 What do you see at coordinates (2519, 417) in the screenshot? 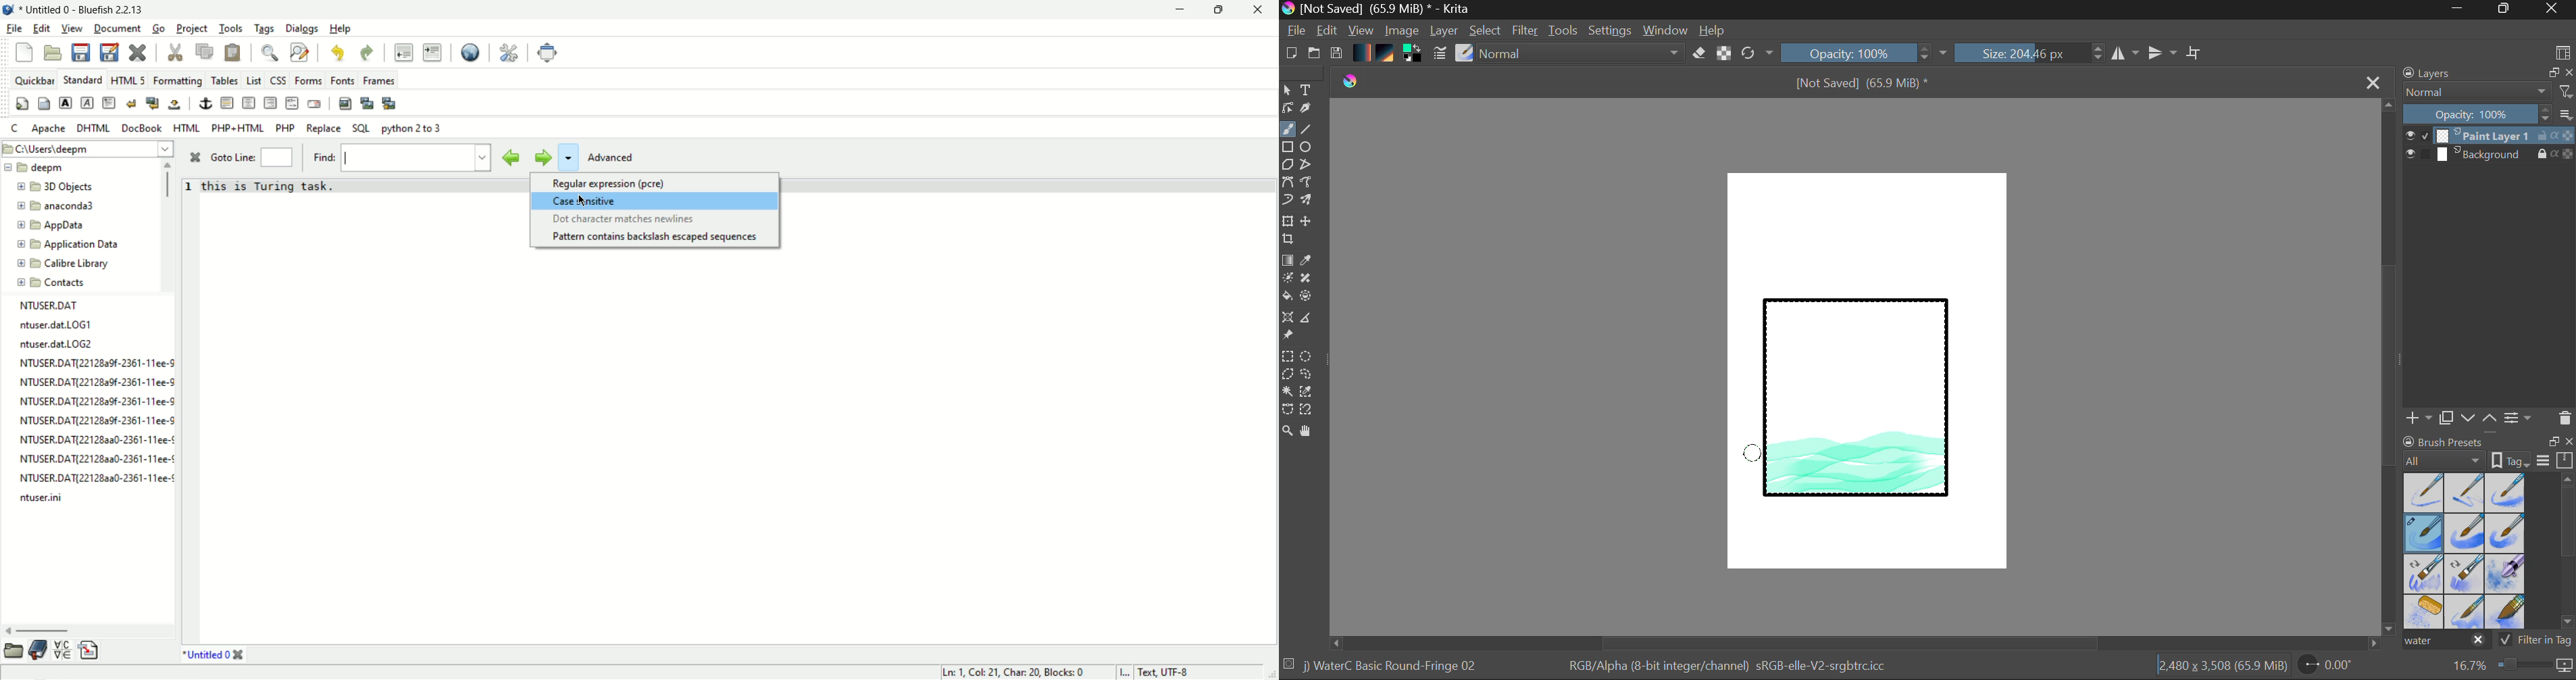
I see `Layer Settings` at bounding box center [2519, 417].